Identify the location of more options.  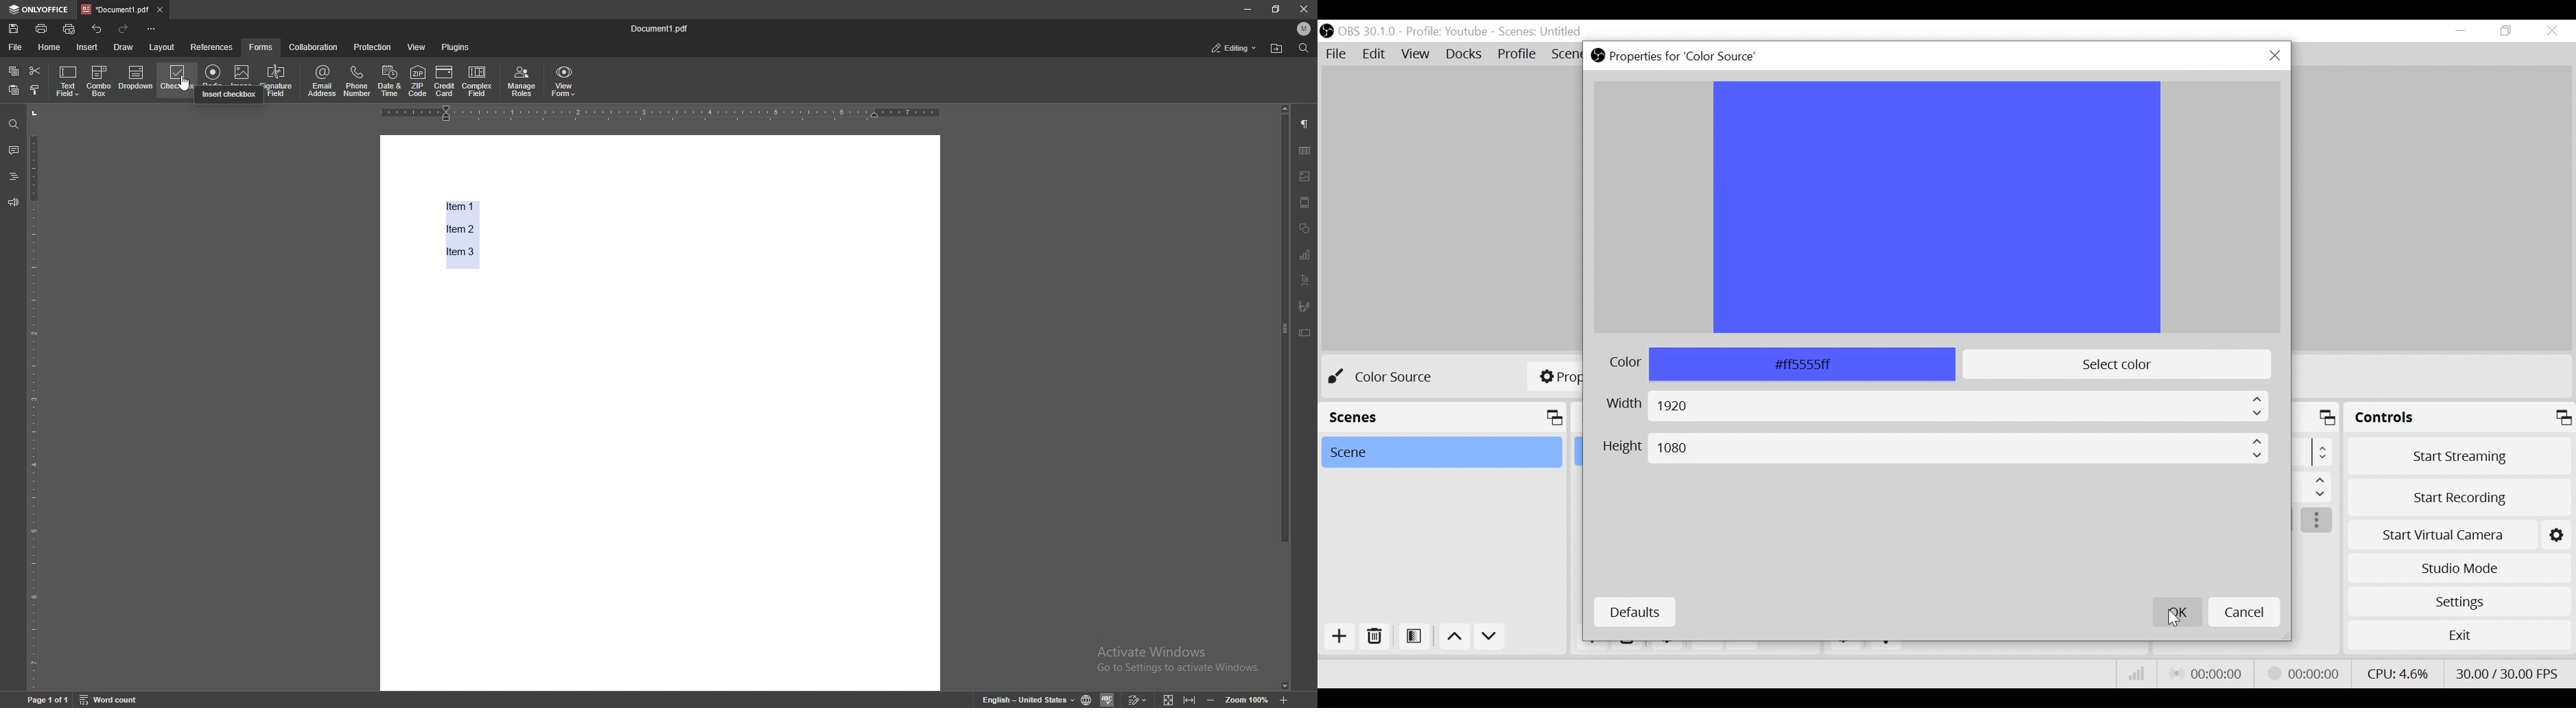
(2318, 522).